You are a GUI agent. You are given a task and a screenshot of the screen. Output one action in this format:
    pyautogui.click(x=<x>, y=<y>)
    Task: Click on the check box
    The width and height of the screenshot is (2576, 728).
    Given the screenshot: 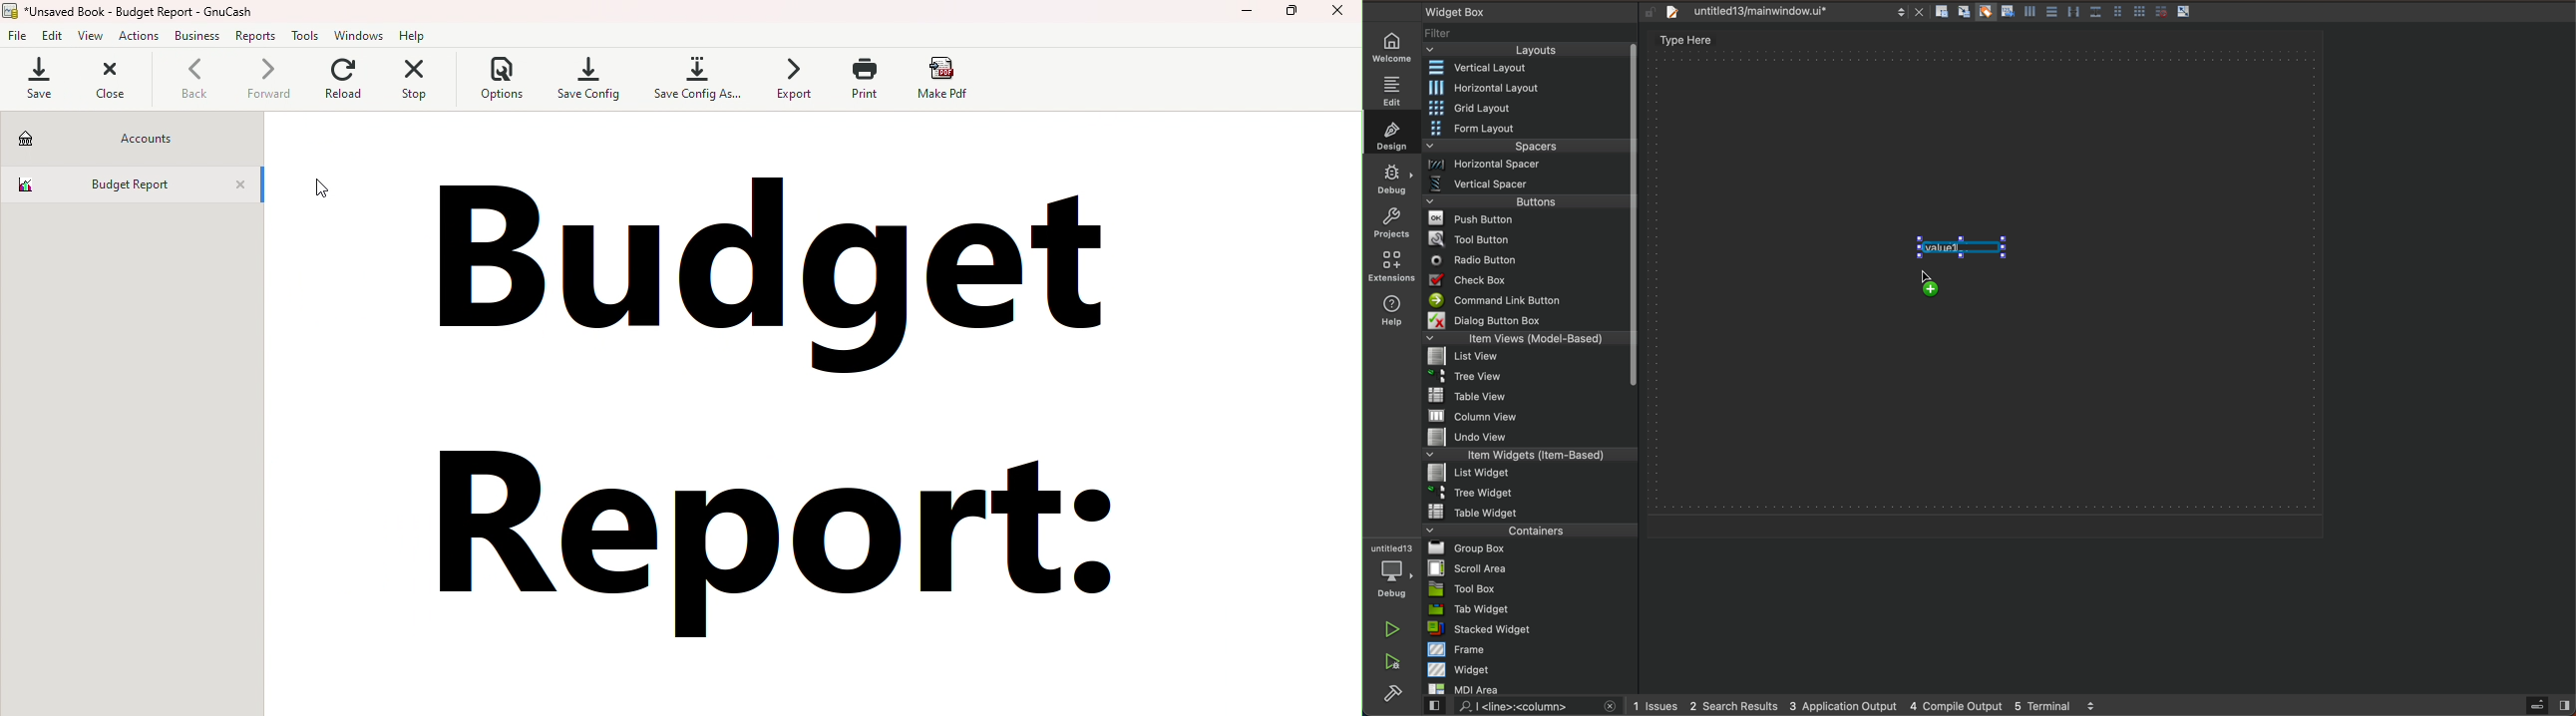 What is the action you would take?
    pyautogui.click(x=1526, y=282)
    